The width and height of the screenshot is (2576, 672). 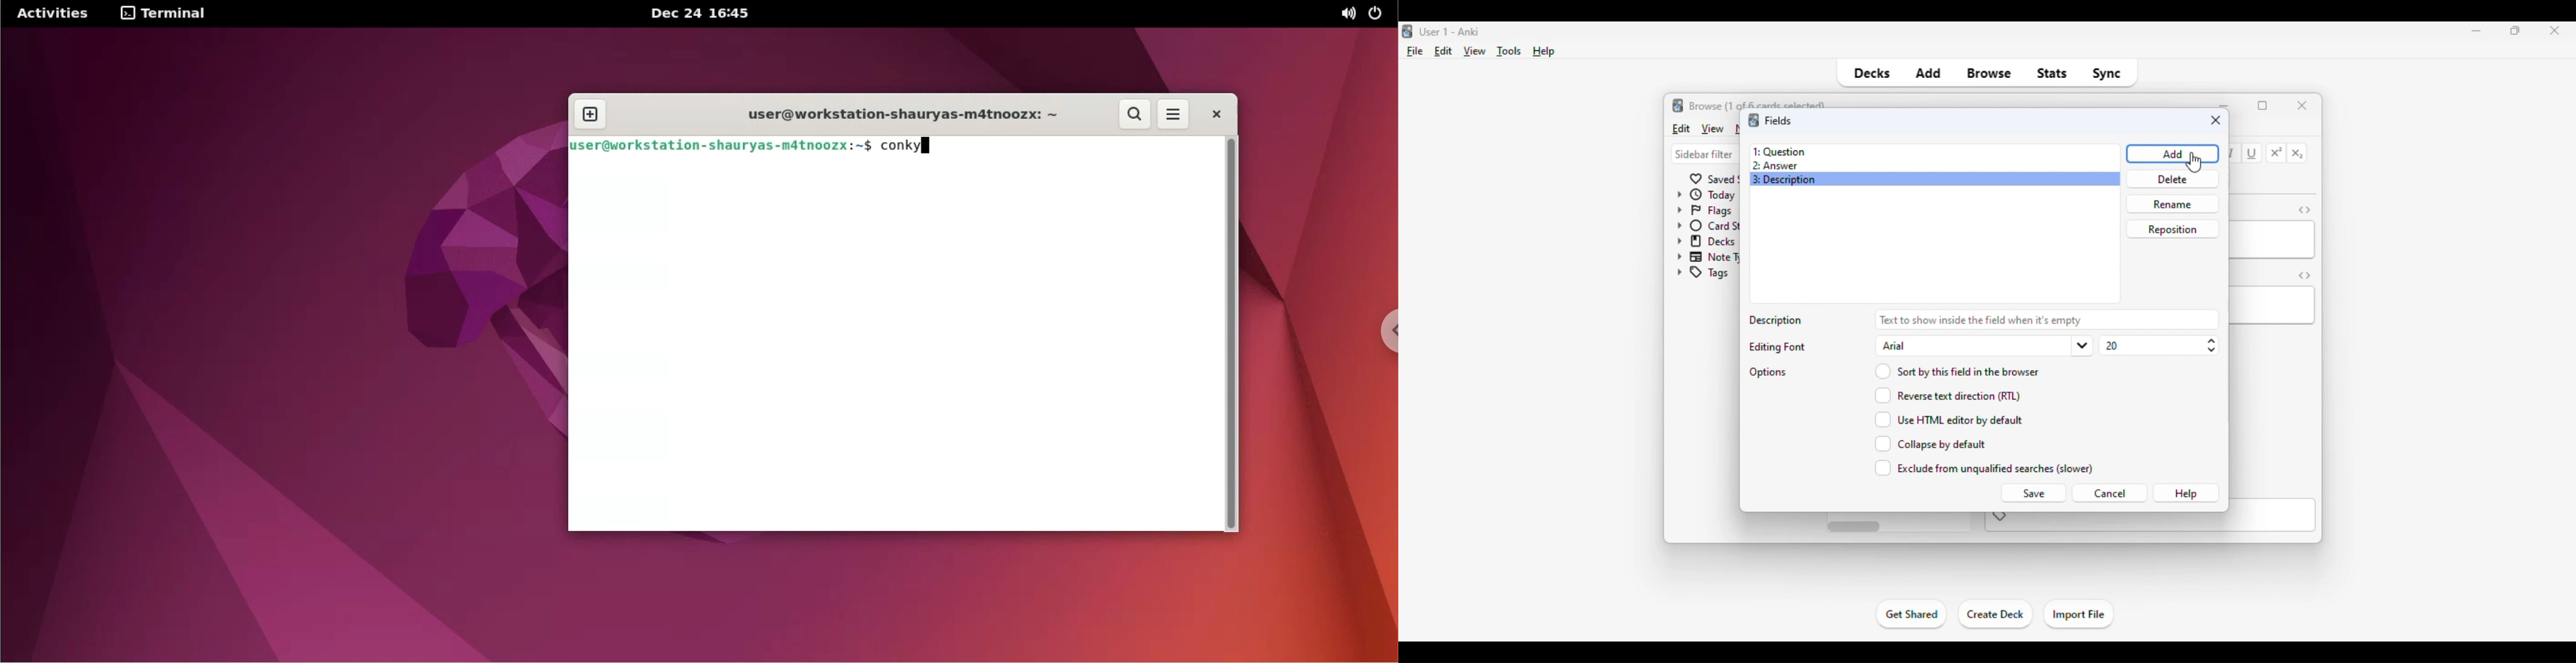 What do you see at coordinates (2173, 228) in the screenshot?
I see `reposition` at bounding box center [2173, 228].